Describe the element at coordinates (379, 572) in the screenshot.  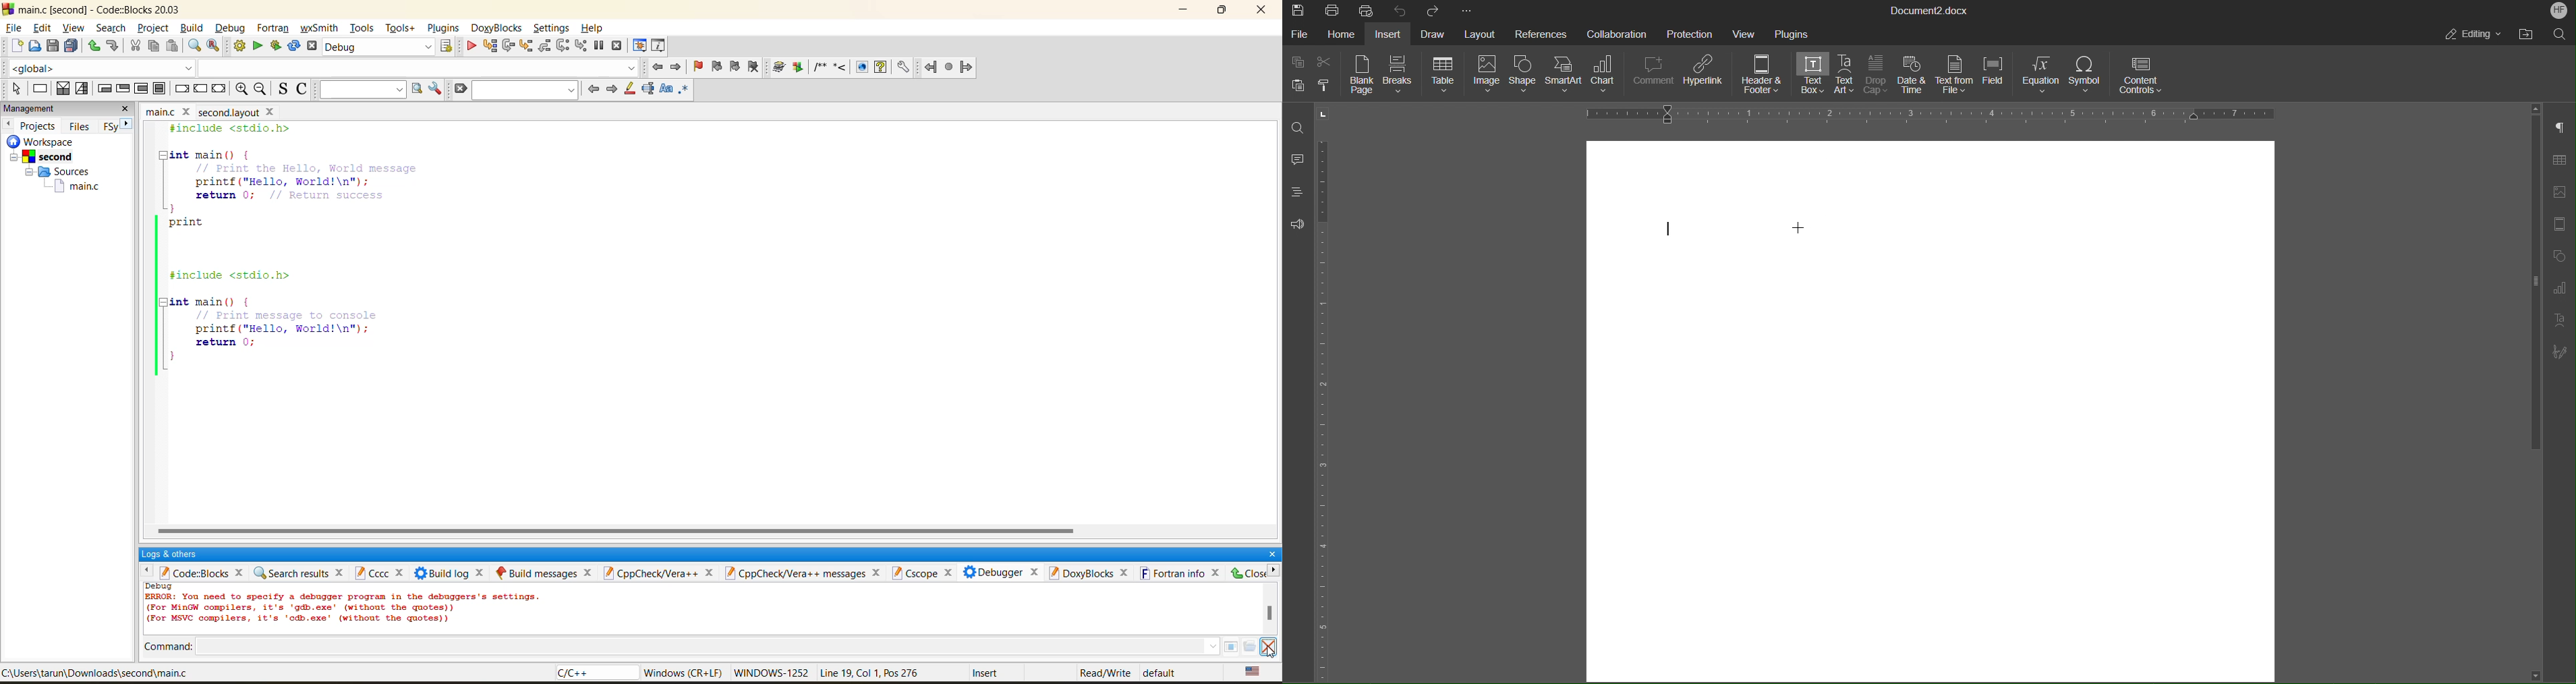
I see `cccc` at that location.